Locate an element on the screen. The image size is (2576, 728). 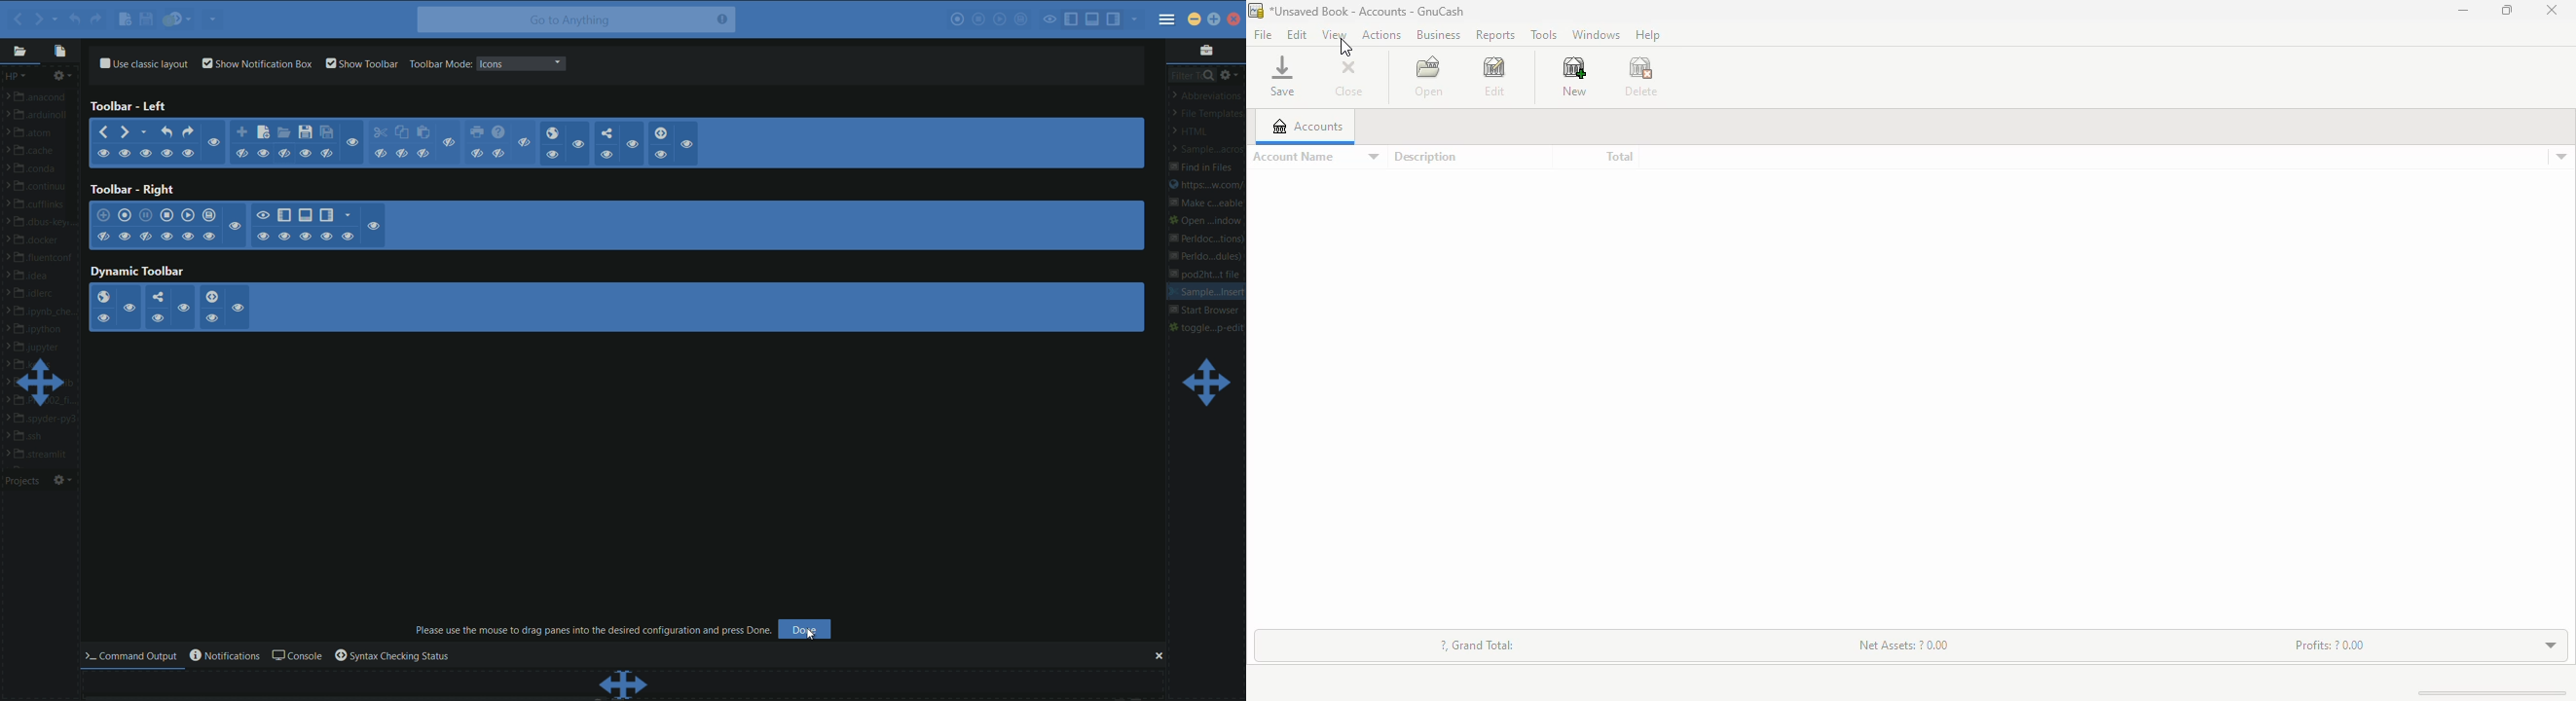
show/hide is located at coordinates (241, 154).